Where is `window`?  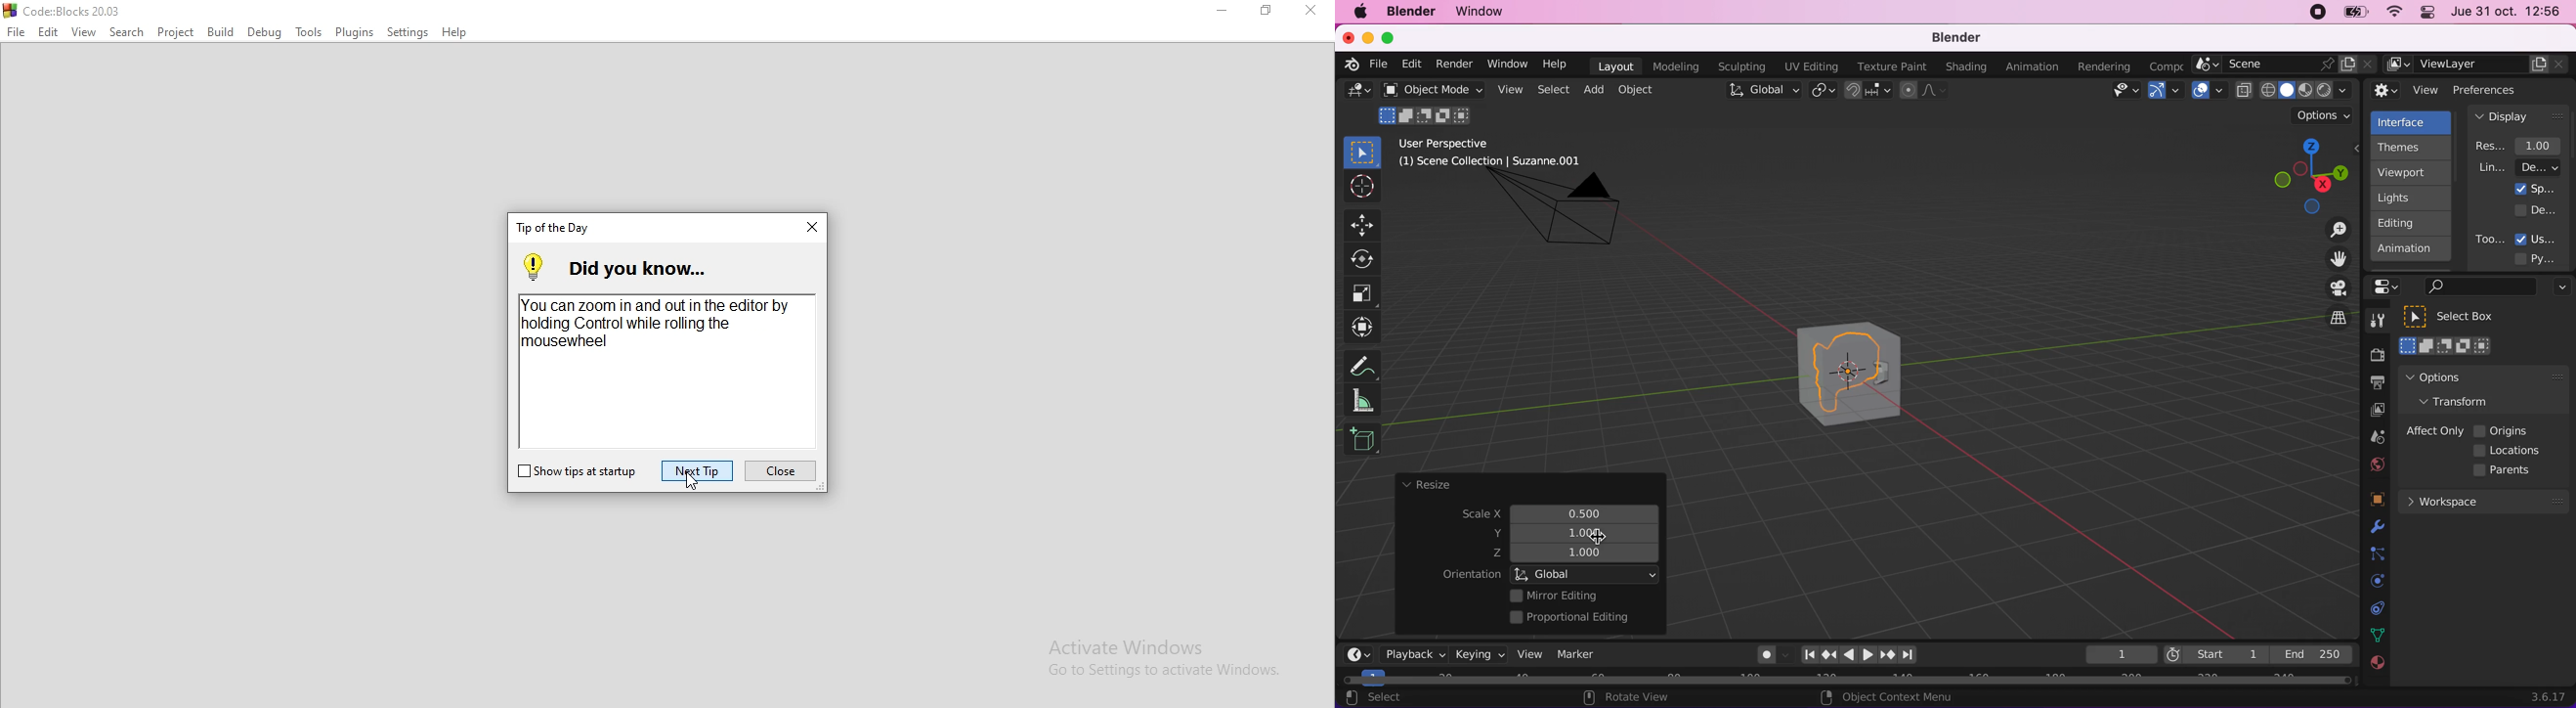
window is located at coordinates (1506, 64).